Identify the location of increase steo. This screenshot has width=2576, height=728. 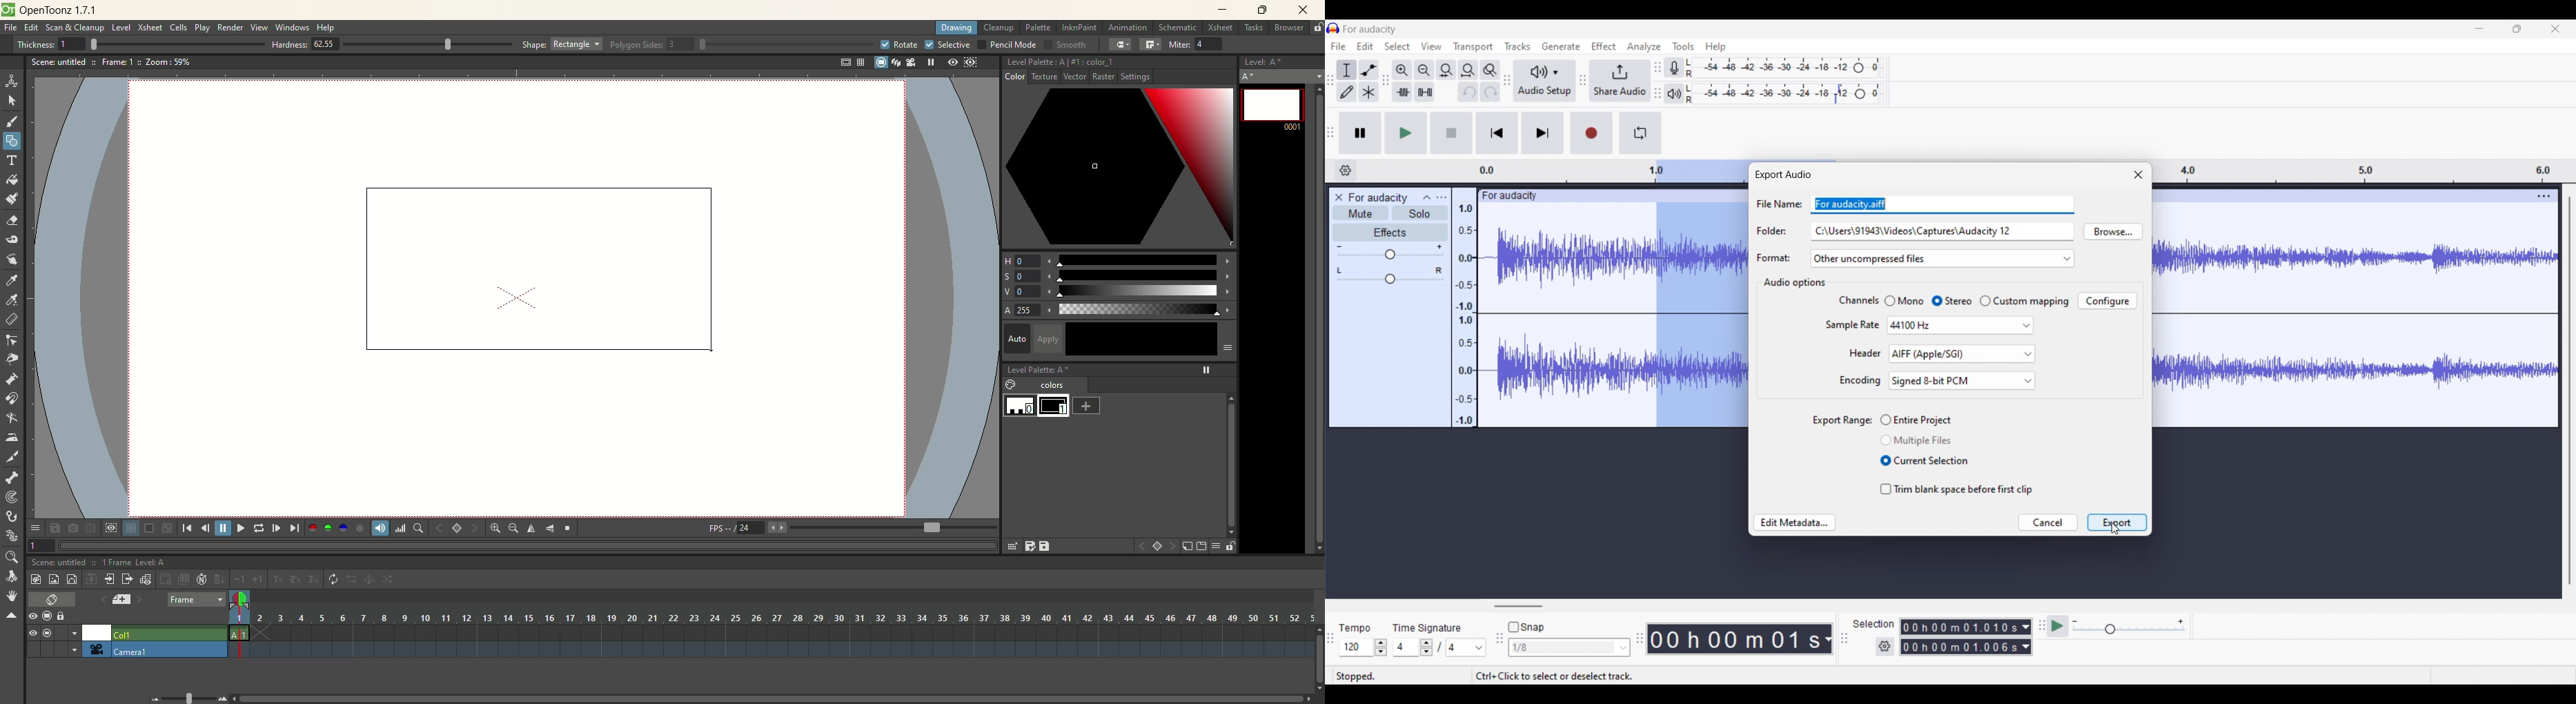
(259, 579).